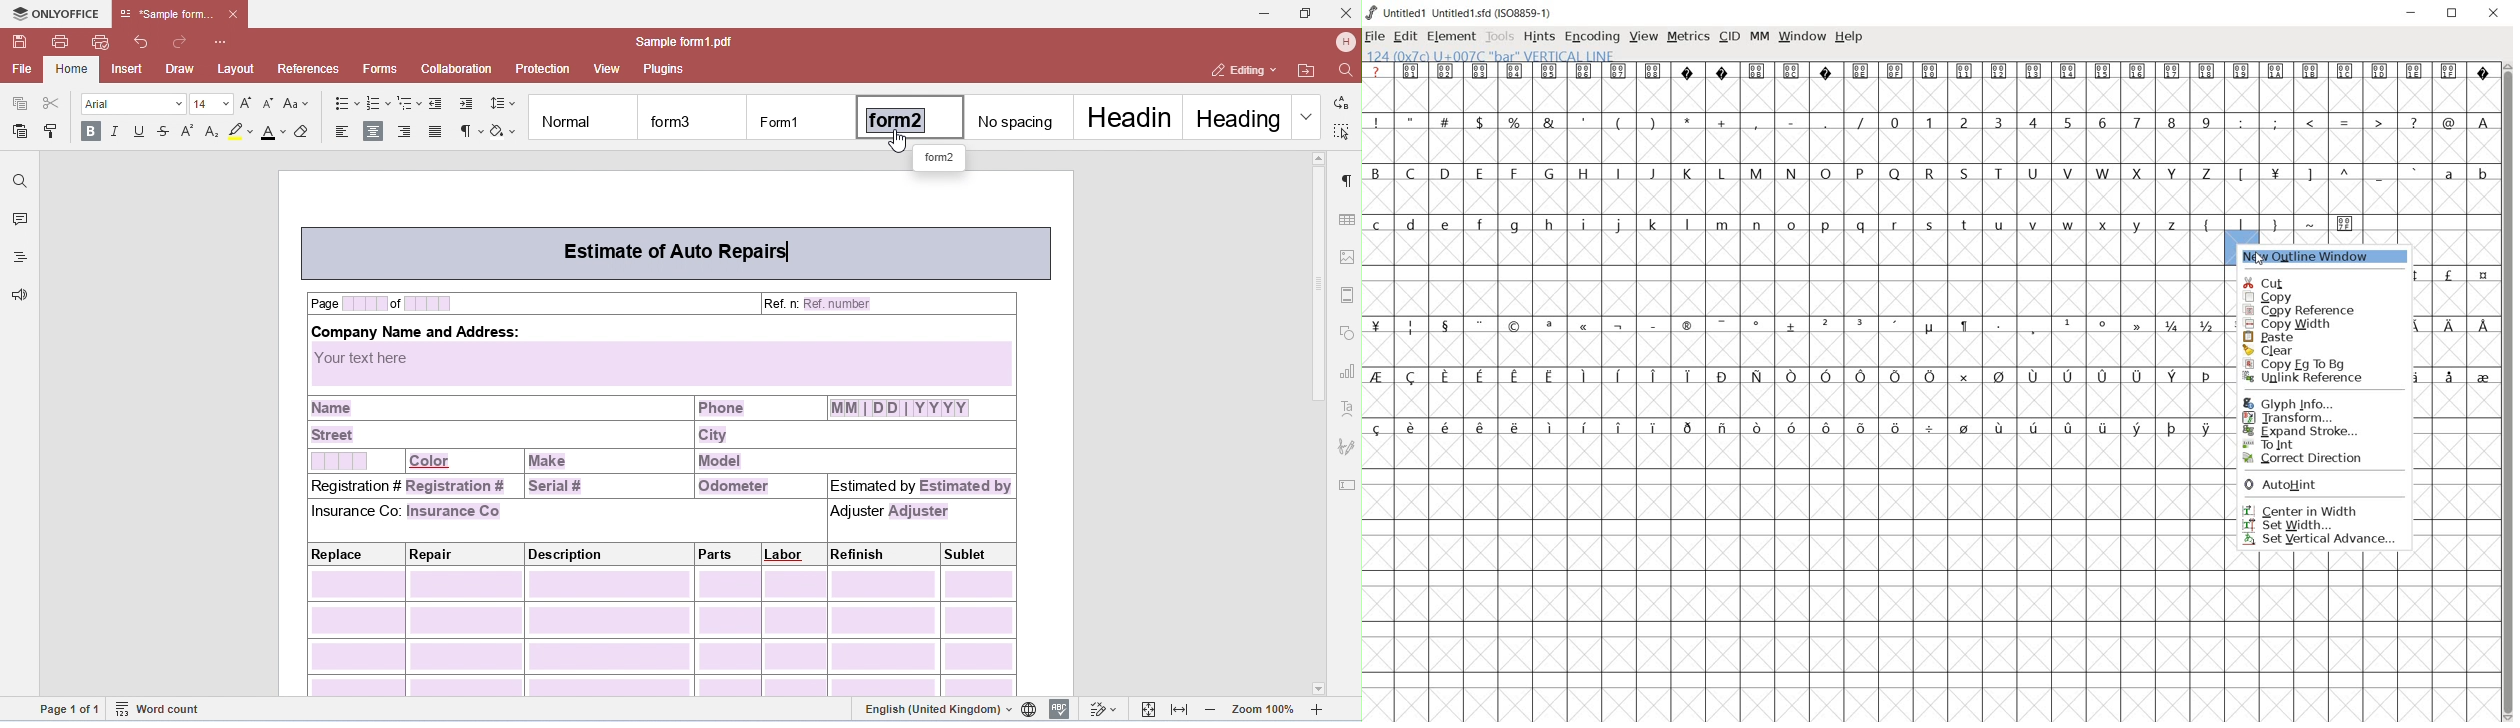 Image resolution: width=2520 pixels, height=728 pixels. What do you see at coordinates (2314, 310) in the screenshot?
I see `copy reference` at bounding box center [2314, 310].